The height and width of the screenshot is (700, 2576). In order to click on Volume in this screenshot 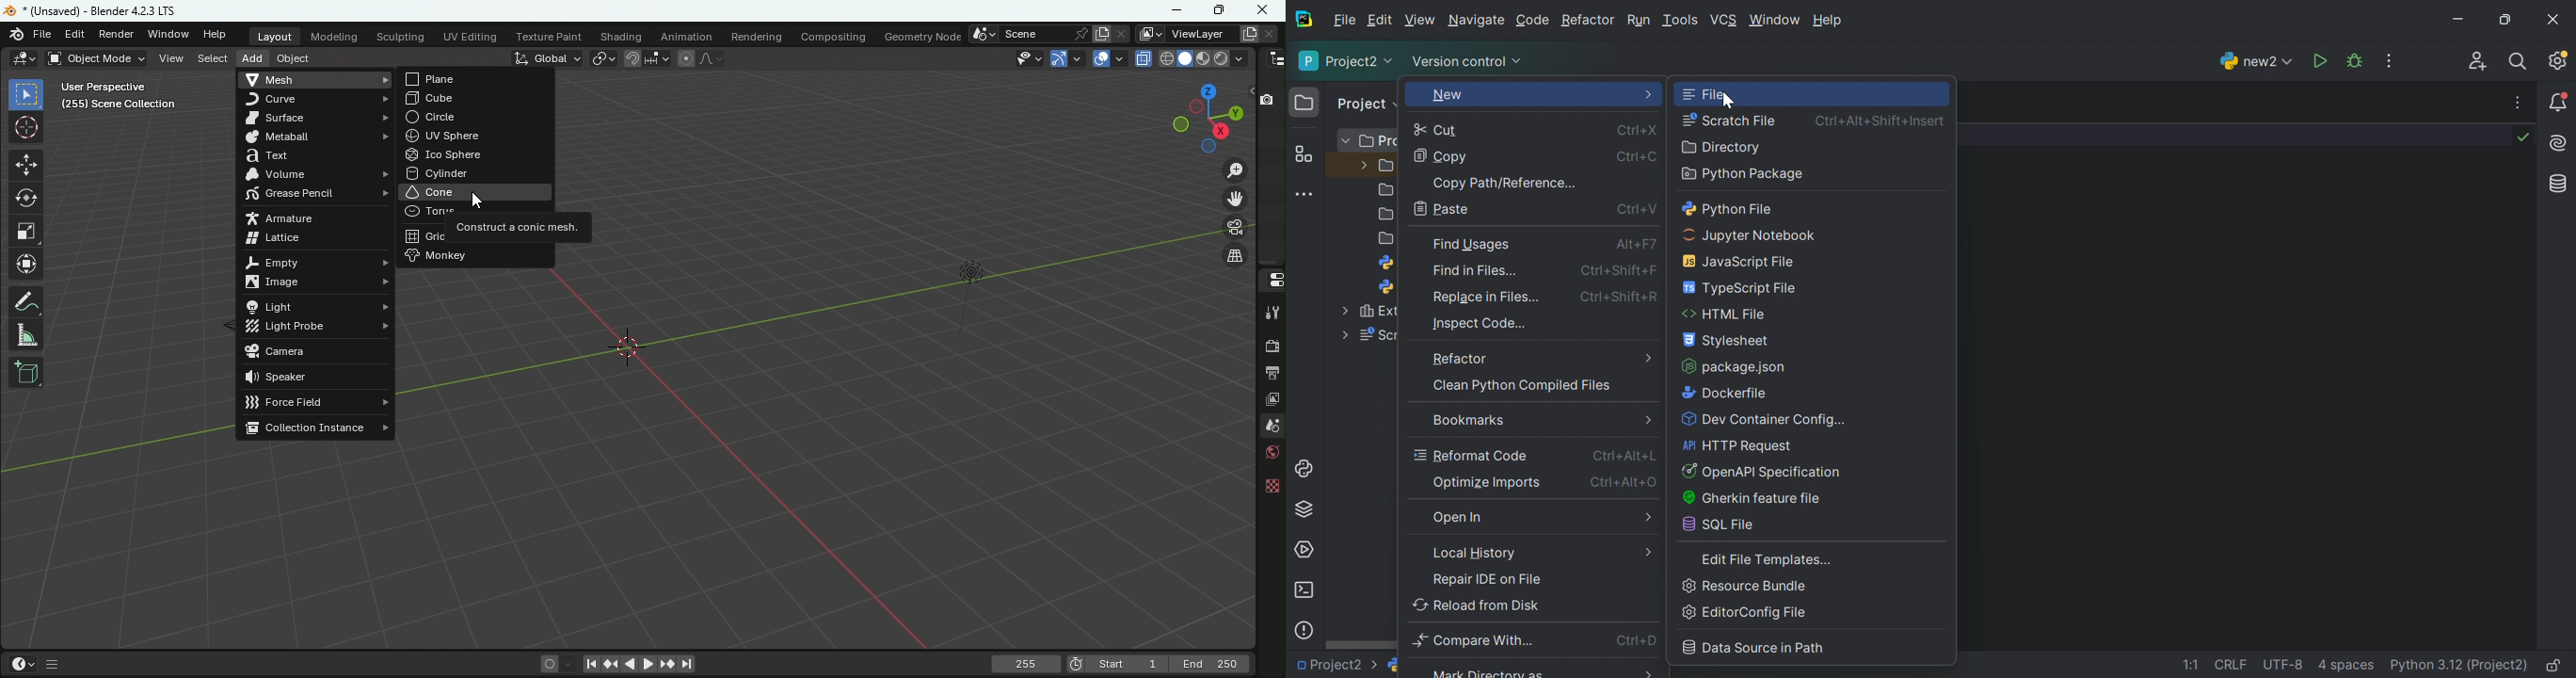, I will do `click(317, 173)`.